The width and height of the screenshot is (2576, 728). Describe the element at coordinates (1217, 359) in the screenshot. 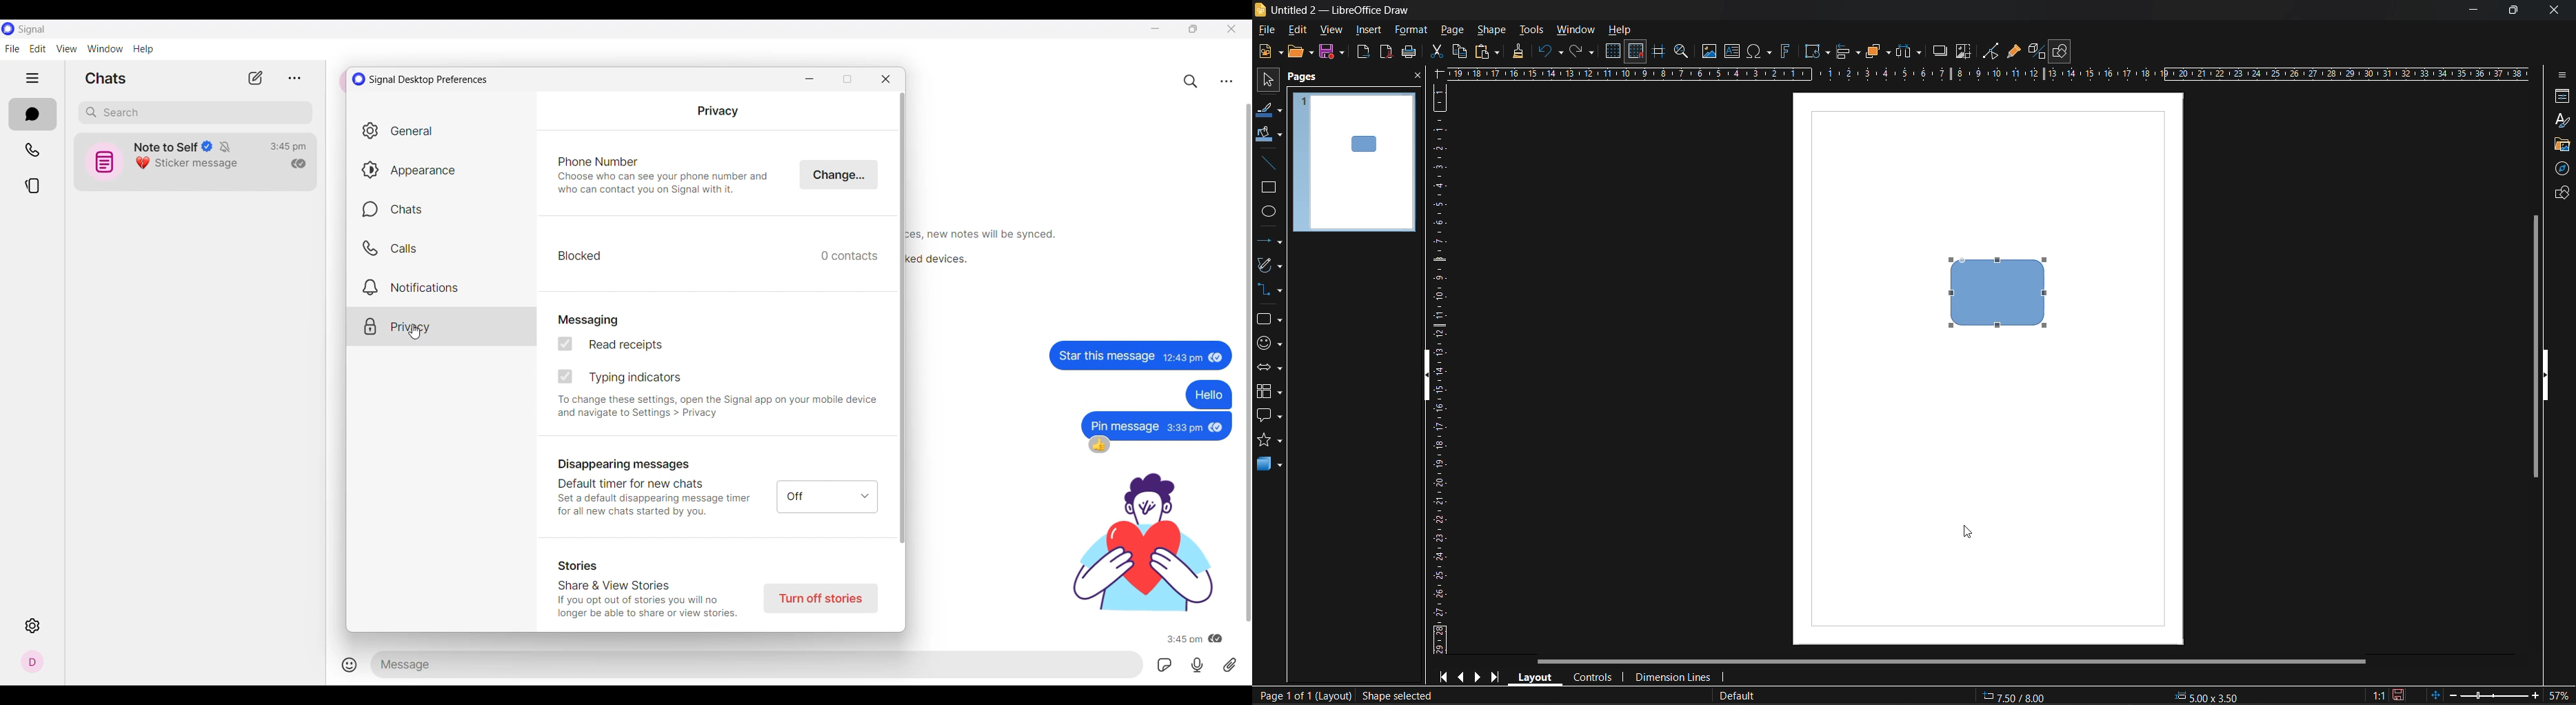

I see `Indicates message has been read` at that location.